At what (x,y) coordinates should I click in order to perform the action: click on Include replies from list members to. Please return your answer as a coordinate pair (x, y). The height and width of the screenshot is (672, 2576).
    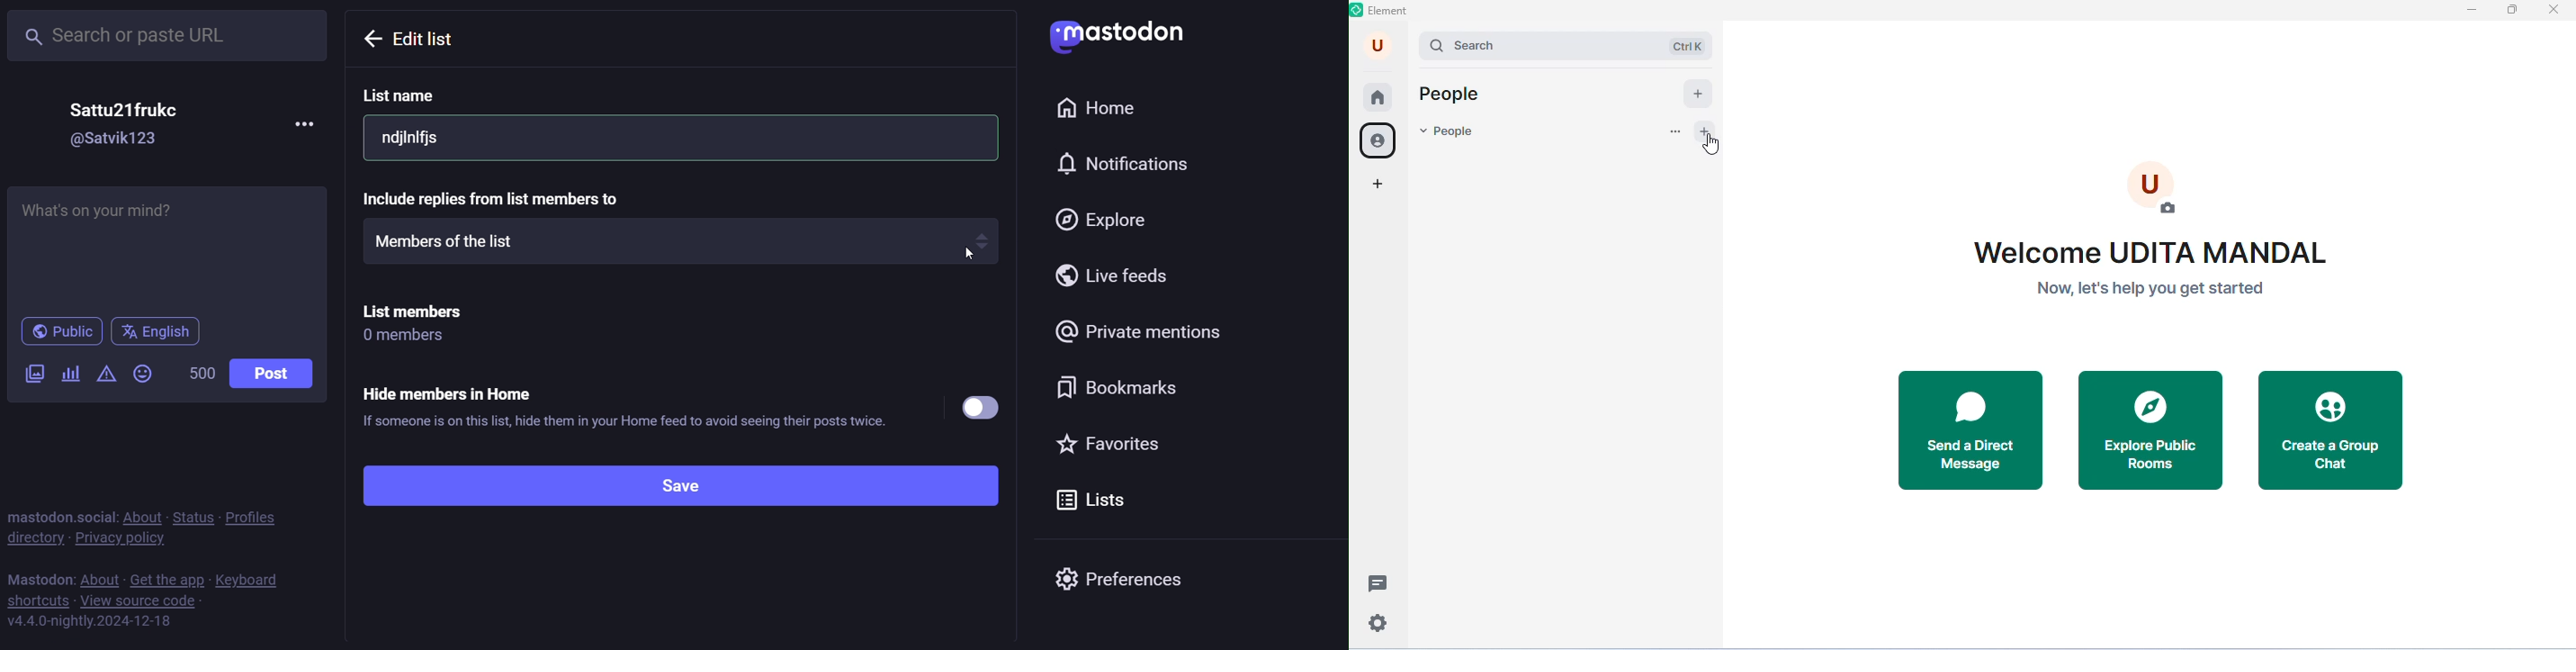
    Looking at the image, I should click on (523, 197).